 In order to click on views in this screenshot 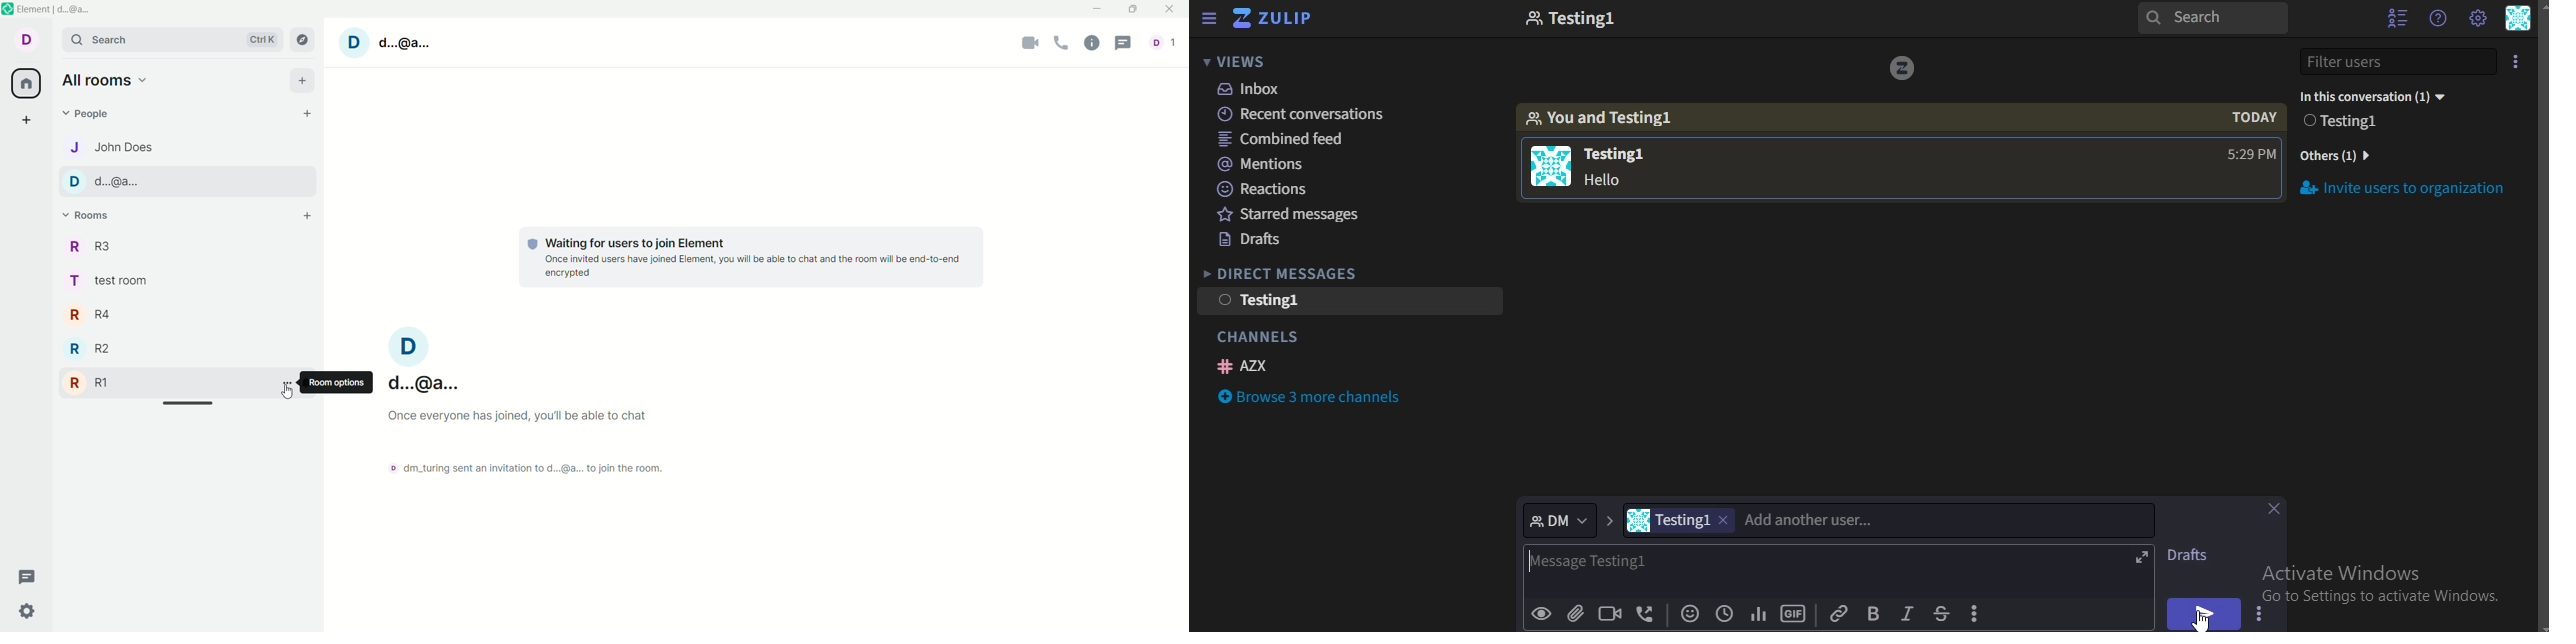, I will do `click(1244, 62)`.